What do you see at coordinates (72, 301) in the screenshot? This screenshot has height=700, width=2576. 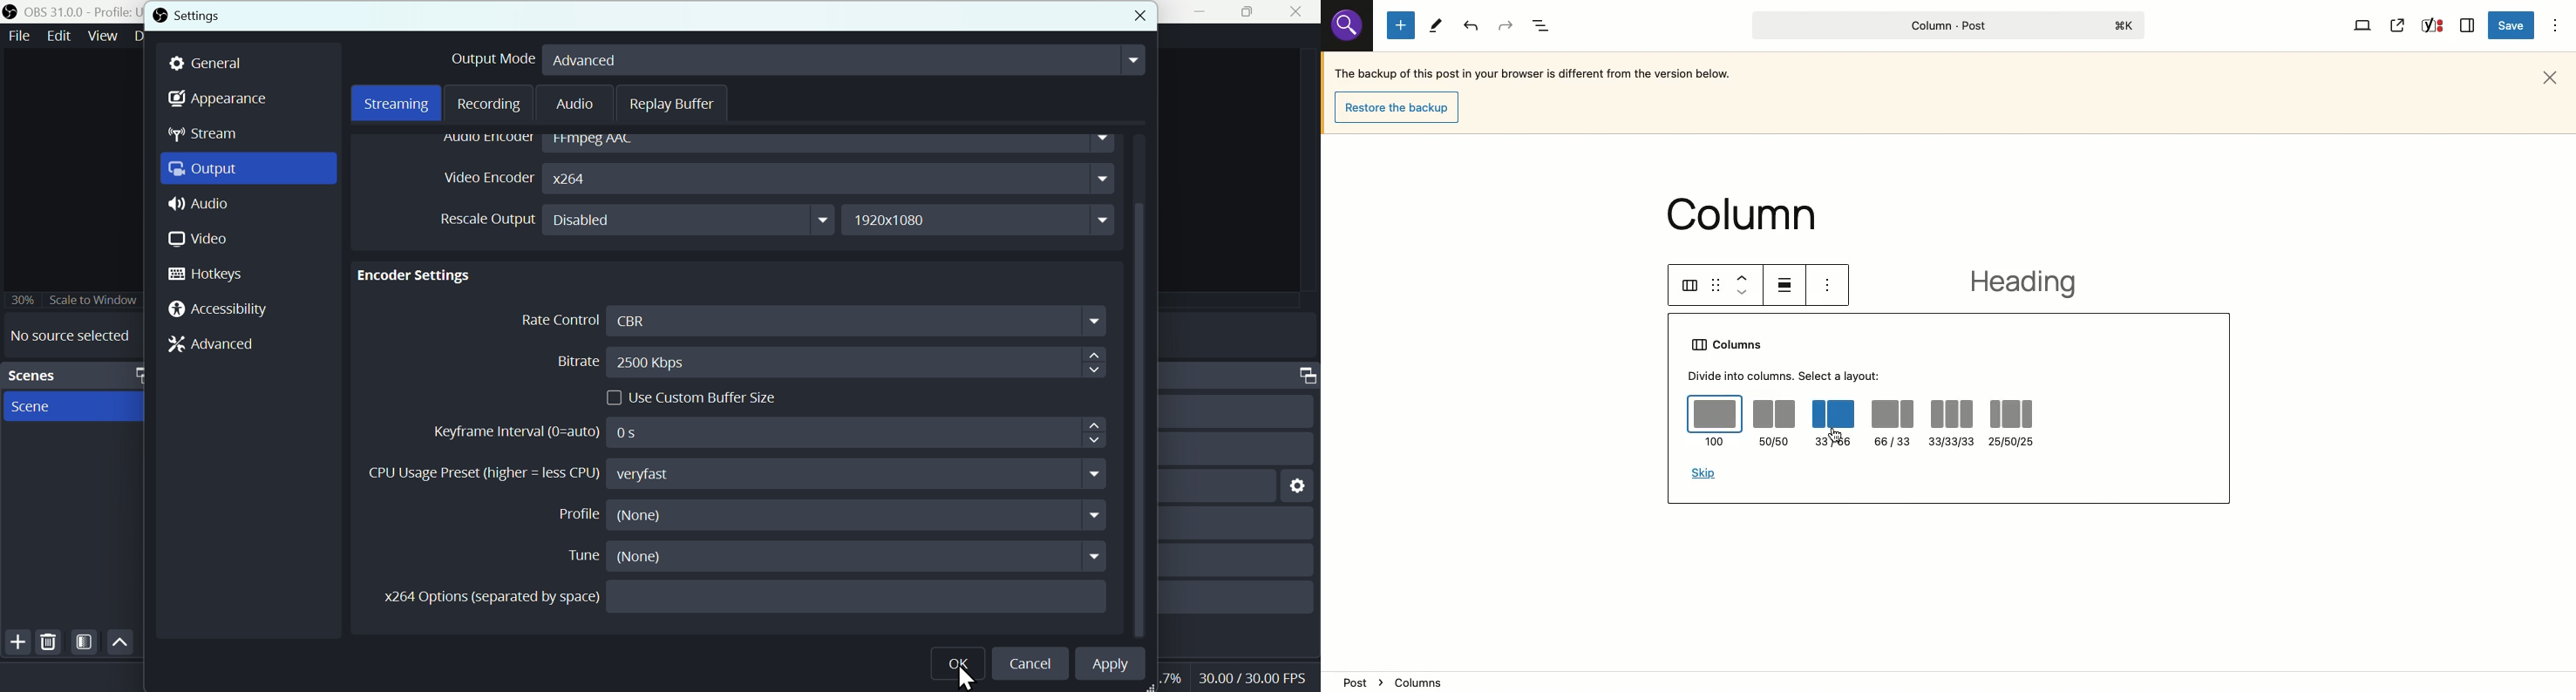 I see `30% scale to window` at bounding box center [72, 301].